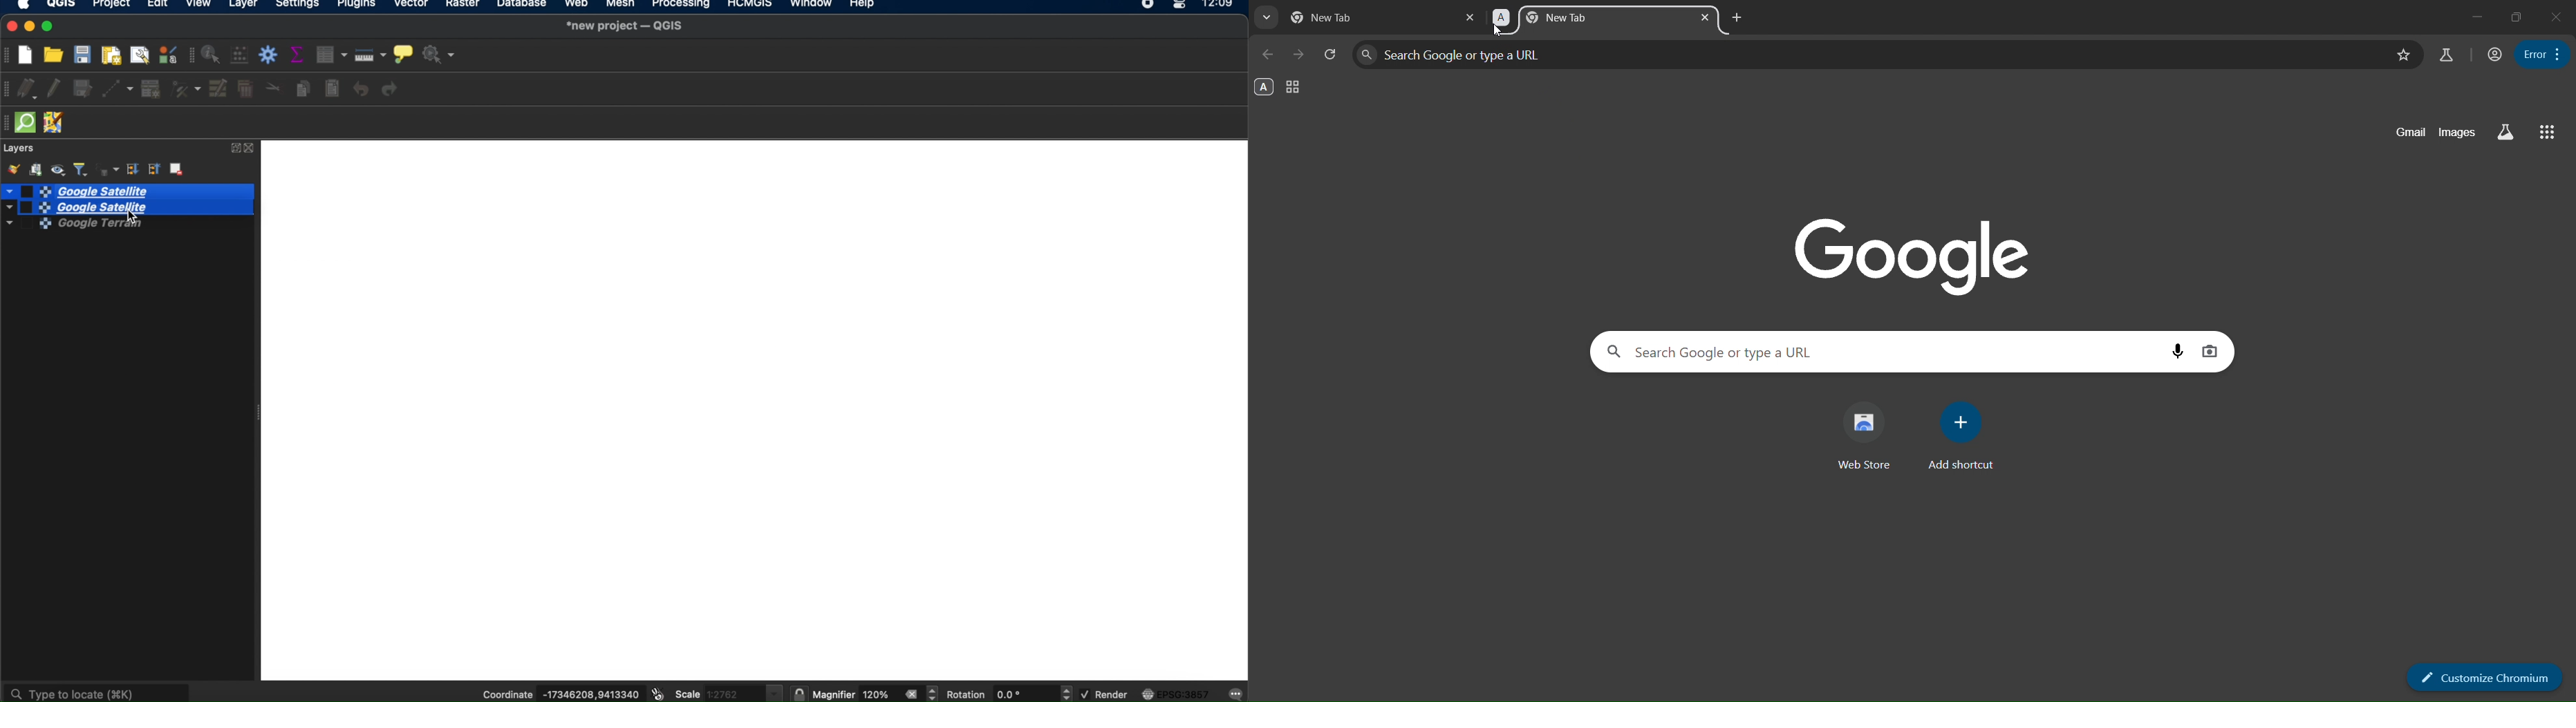 The width and height of the screenshot is (2576, 728). I want to click on search google or type a URL, so click(1867, 55).